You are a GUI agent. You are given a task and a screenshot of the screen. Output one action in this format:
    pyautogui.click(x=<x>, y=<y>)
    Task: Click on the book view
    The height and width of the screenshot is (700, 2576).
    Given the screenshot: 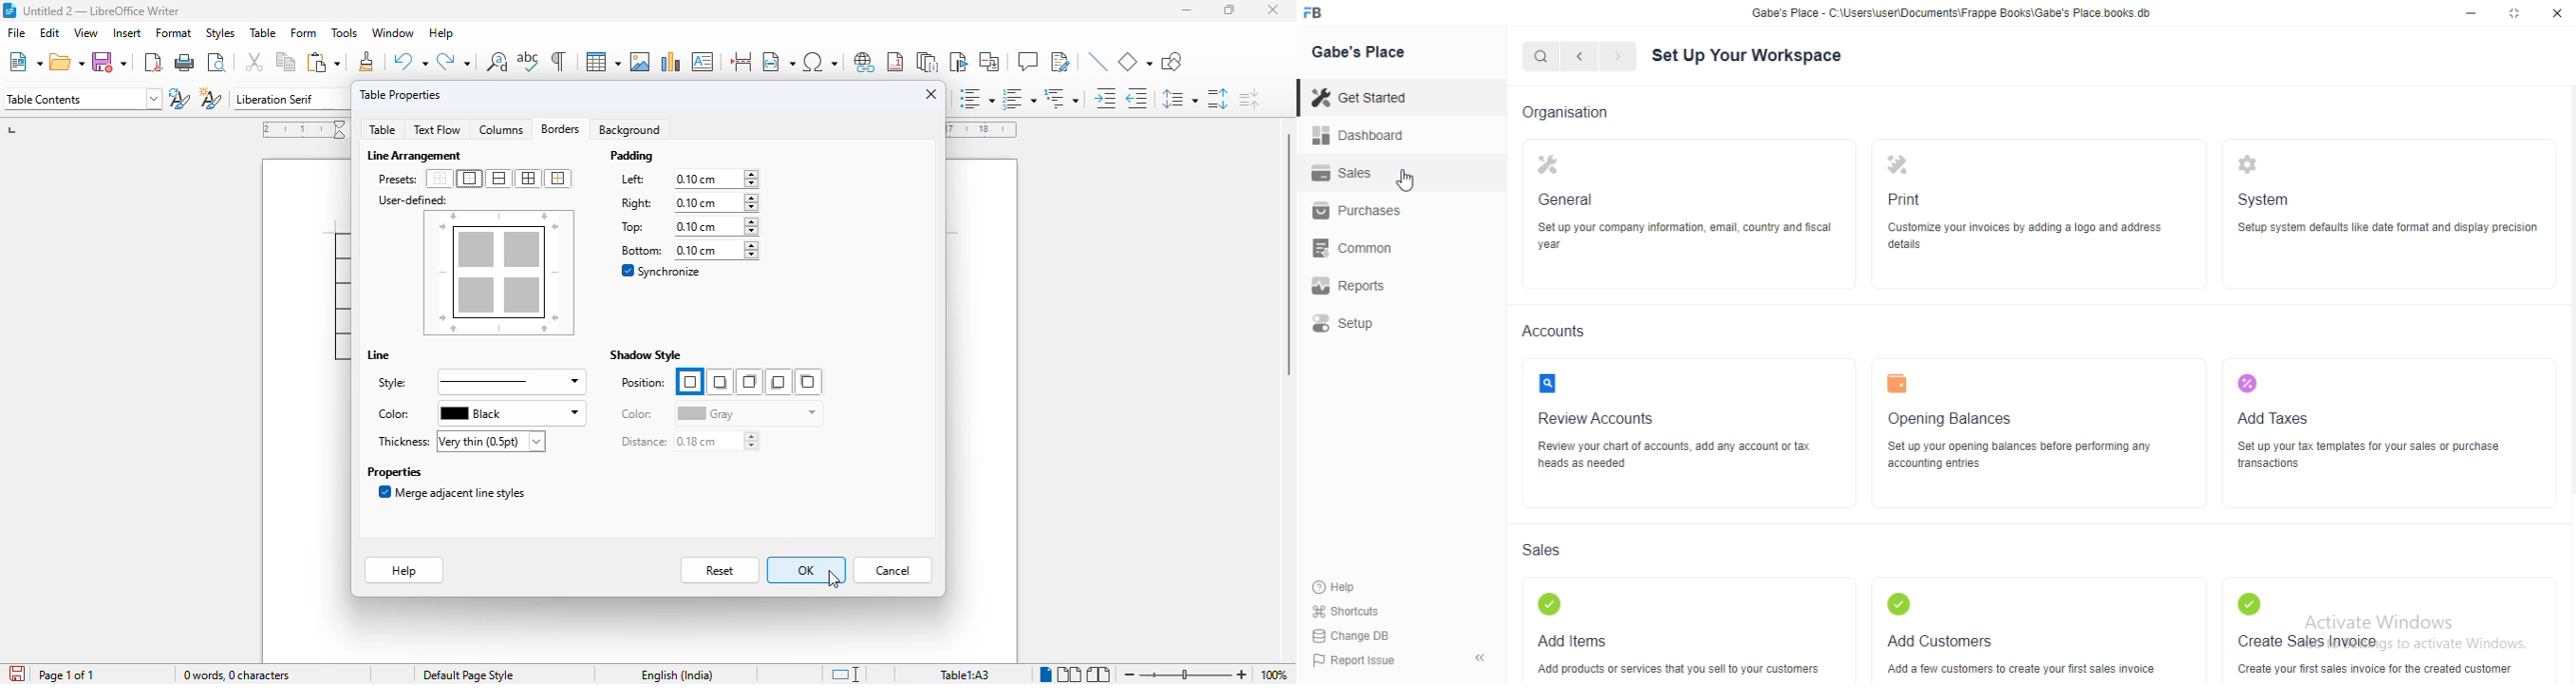 What is the action you would take?
    pyautogui.click(x=1100, y=674)
    